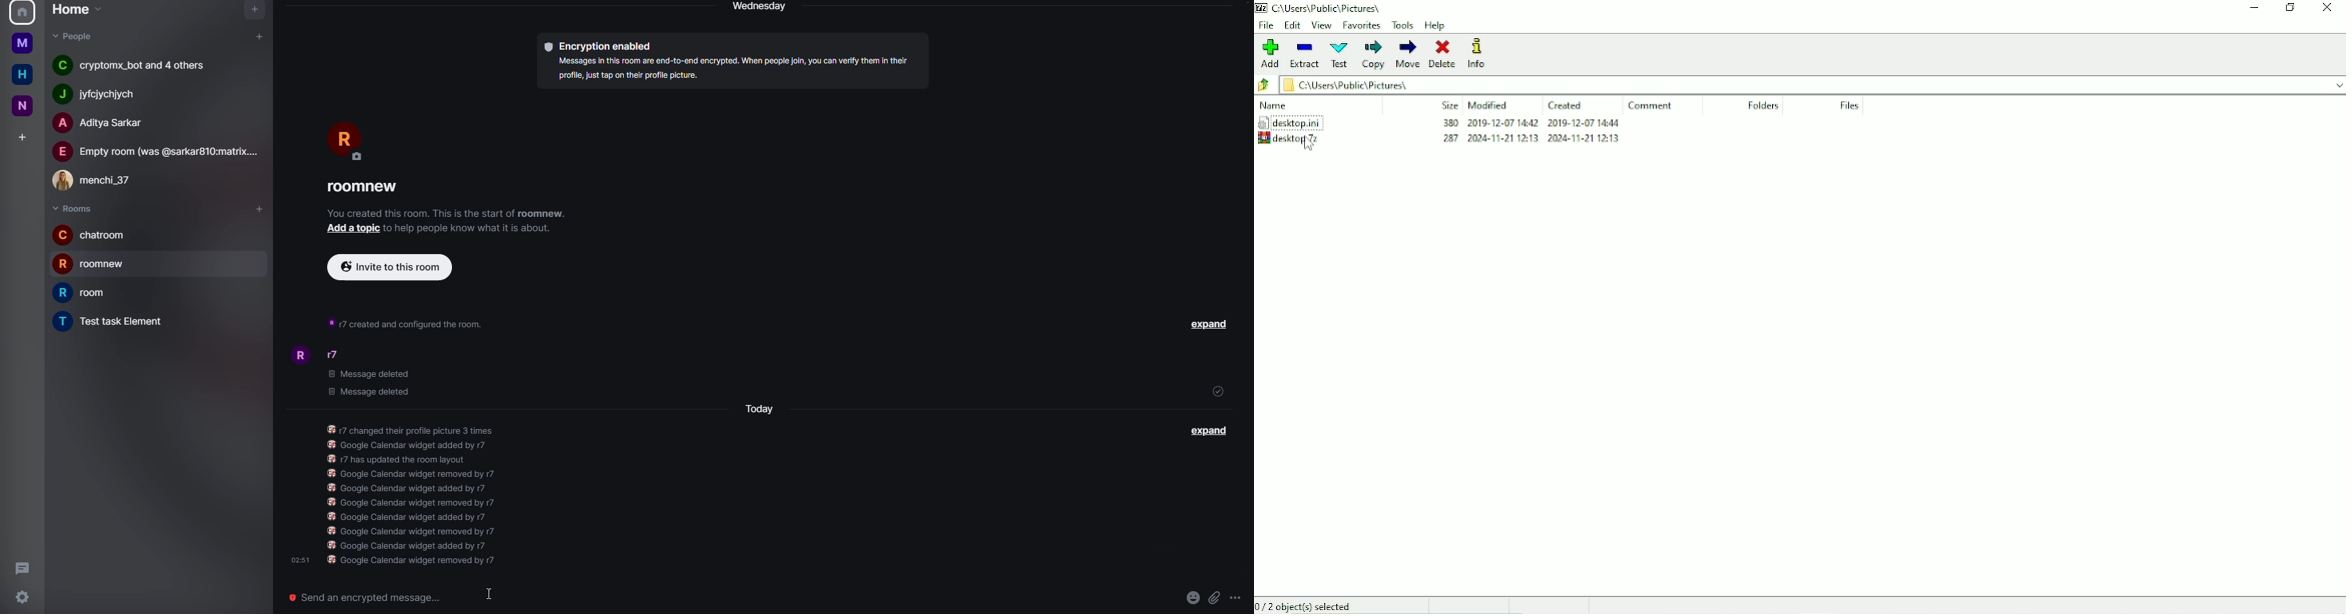 This screenshot has height=616, width=2352. I want to click on people, so click(340, 356).